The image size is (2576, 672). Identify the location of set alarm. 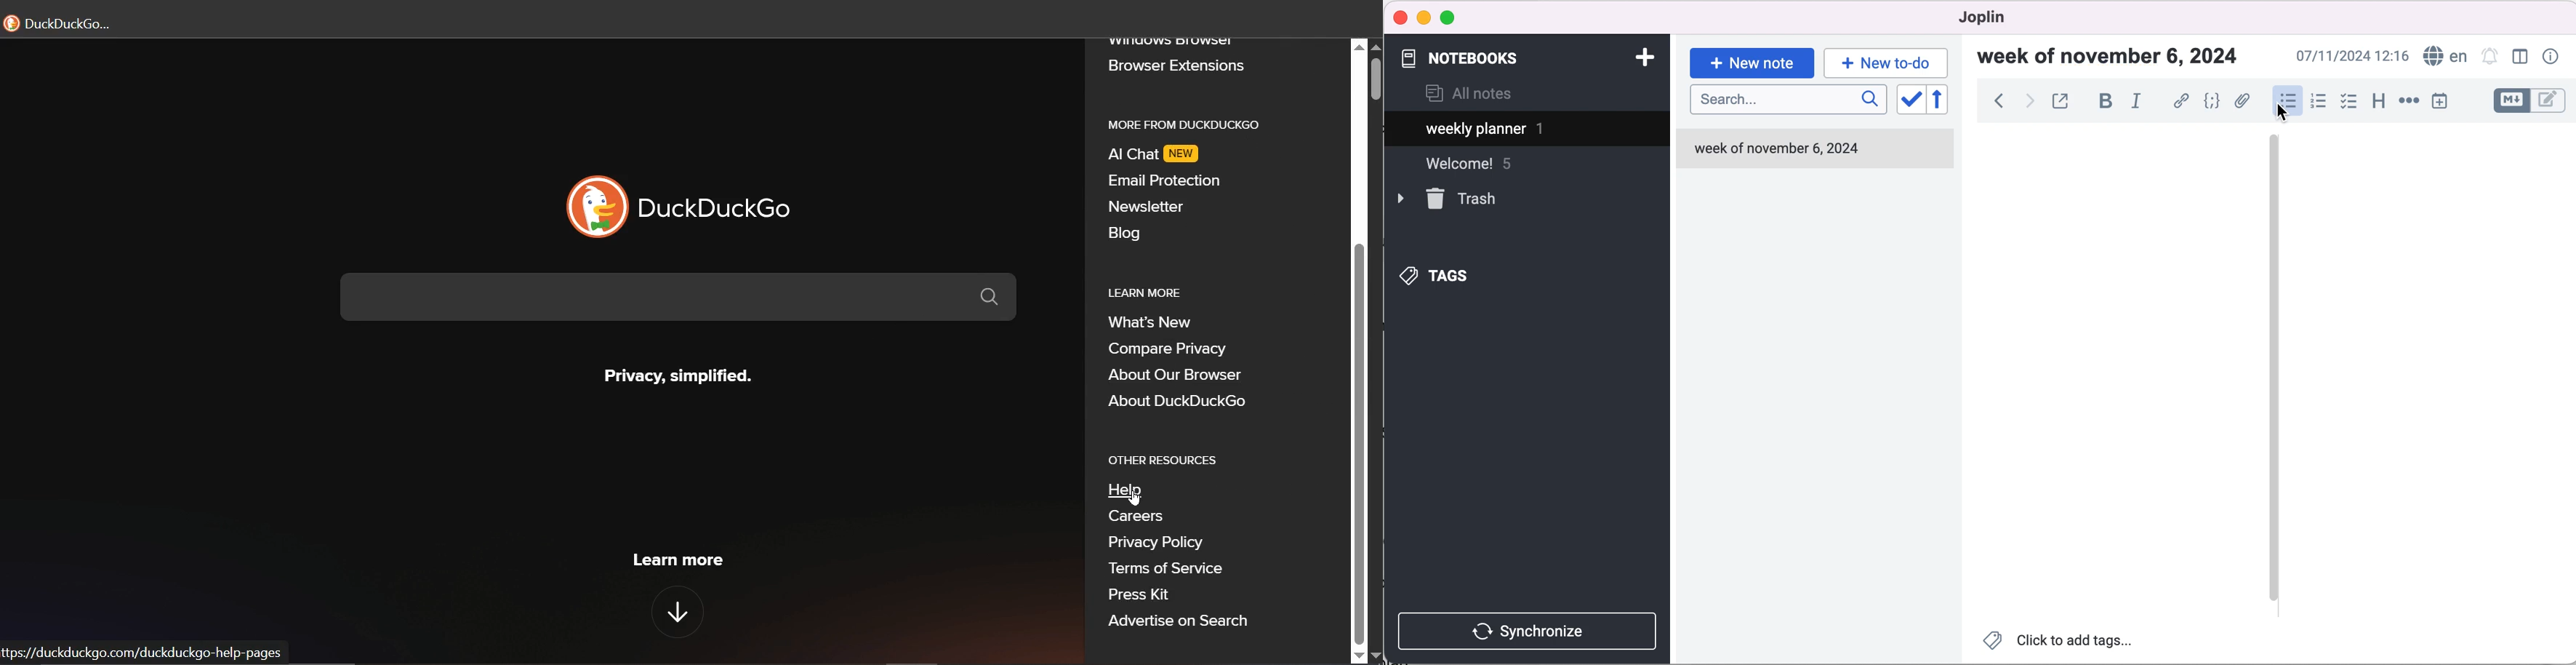
(2491, 58).